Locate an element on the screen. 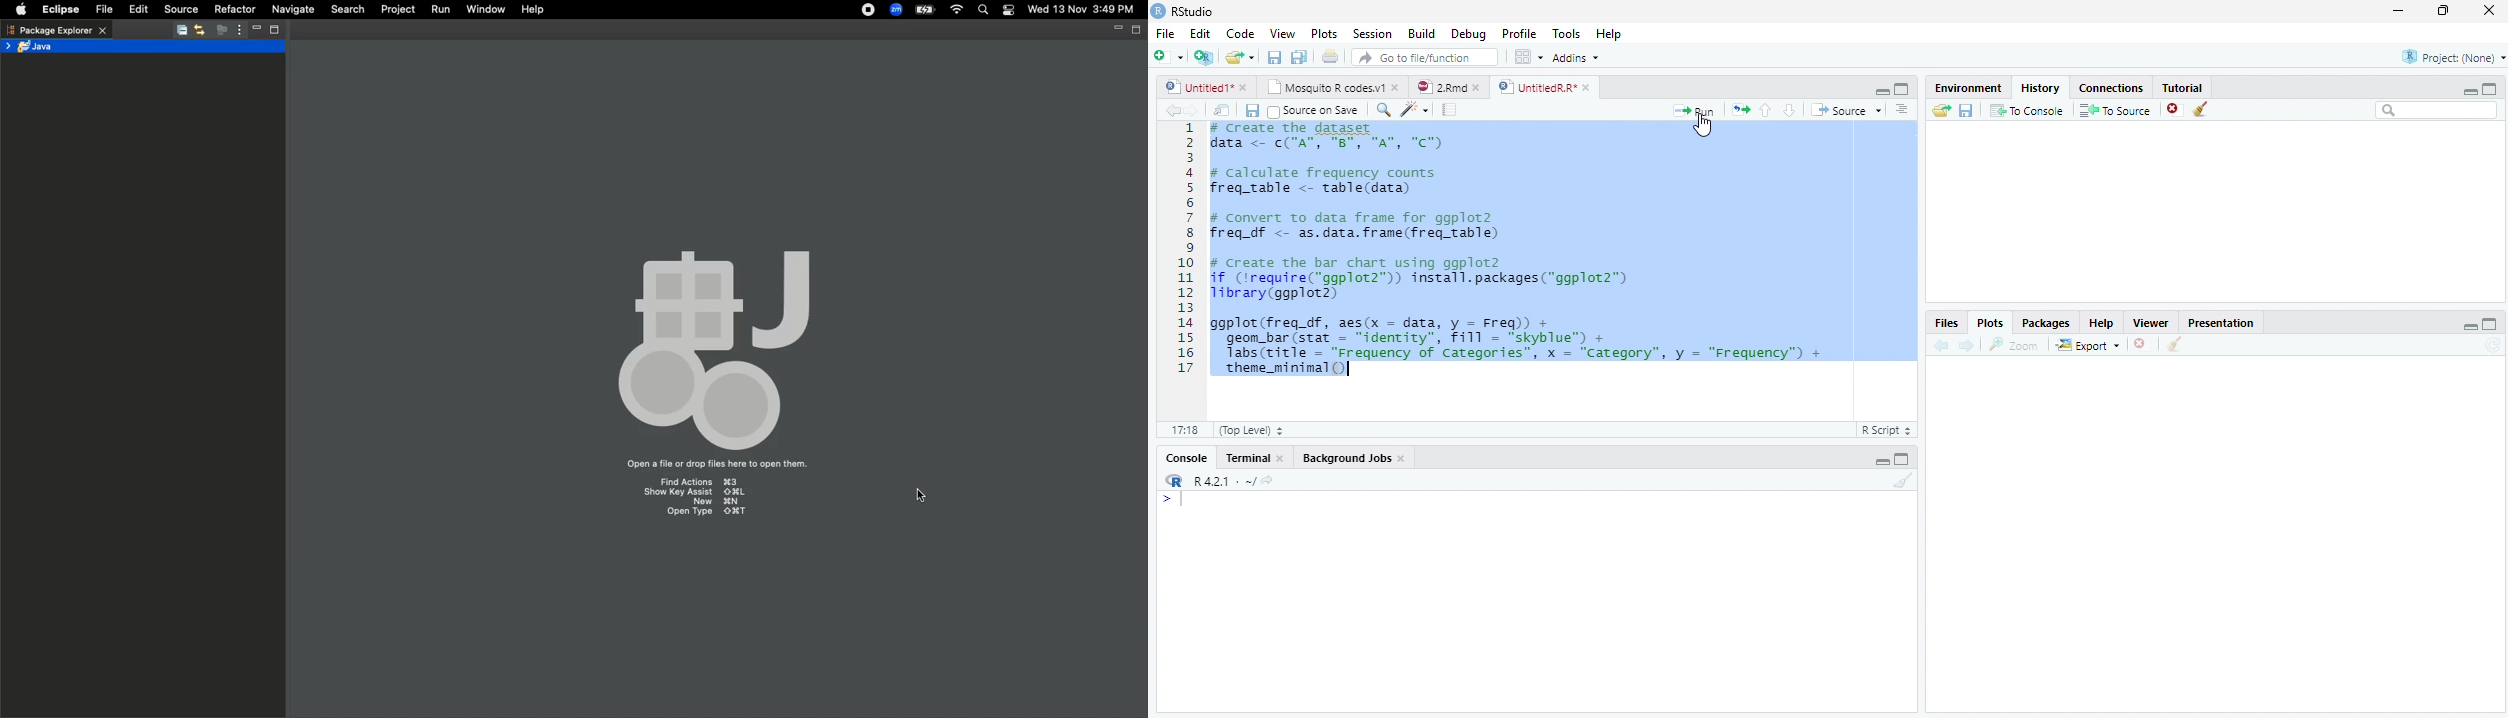  Save is located at coordinates (1274, 58).